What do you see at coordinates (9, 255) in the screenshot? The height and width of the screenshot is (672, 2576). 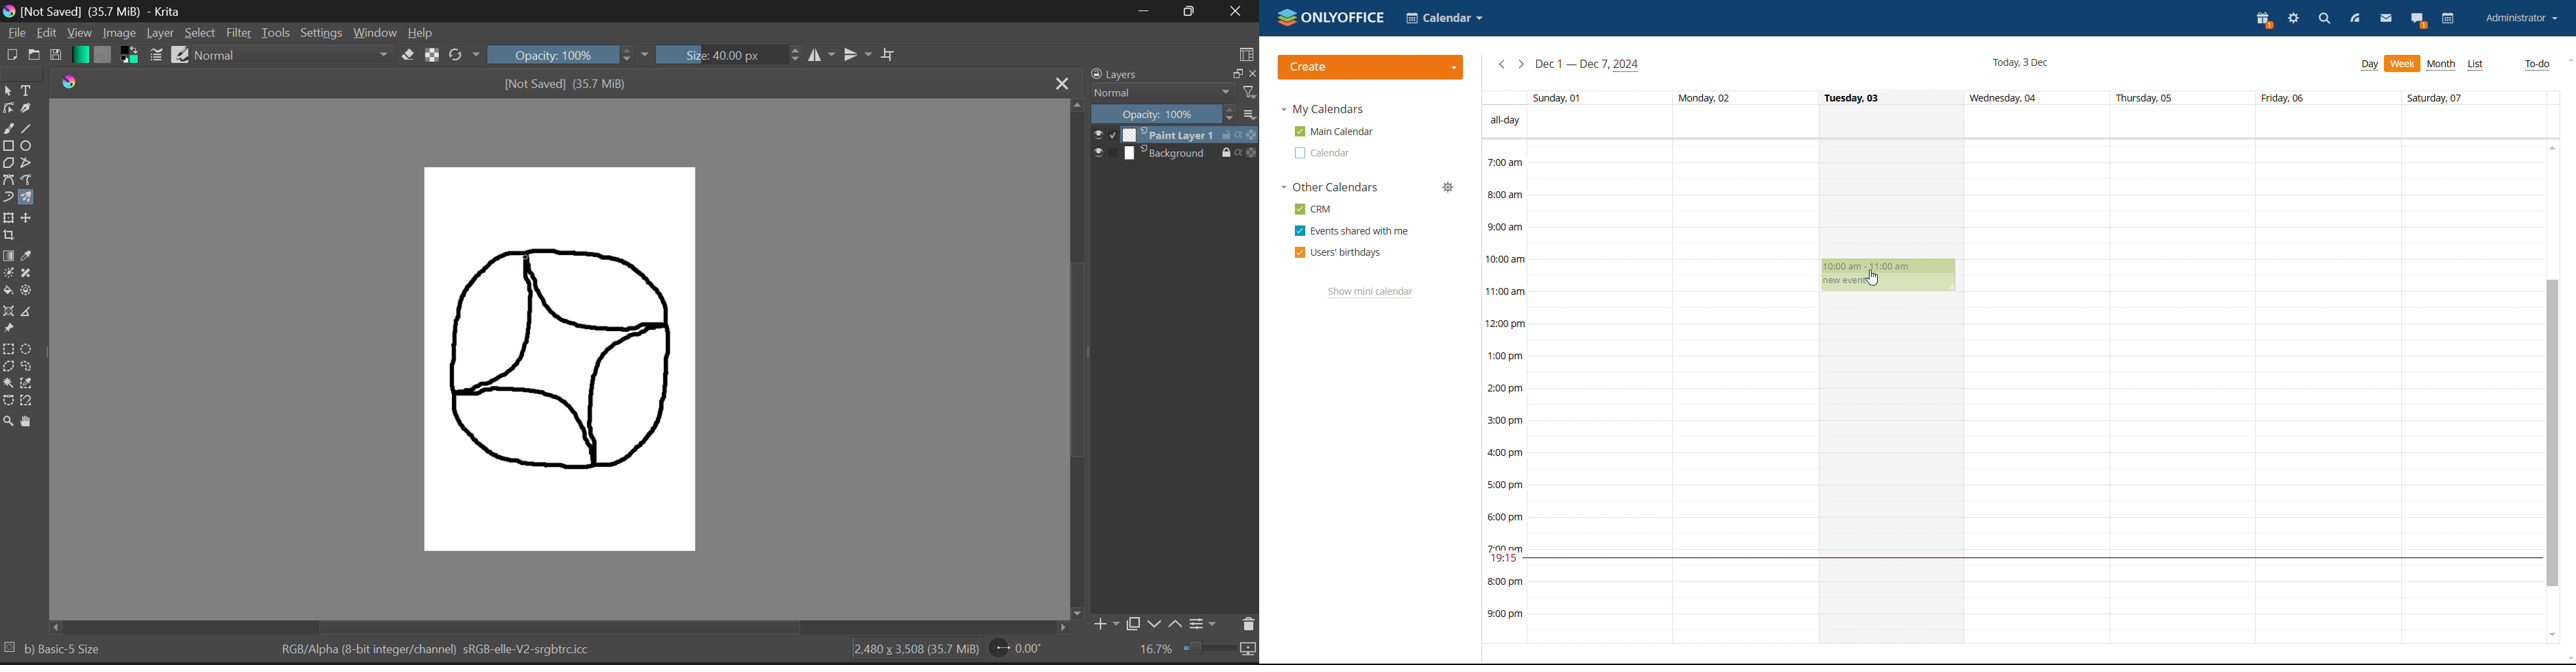 I see `Gradient Fill` at bounding box center [9, 255].